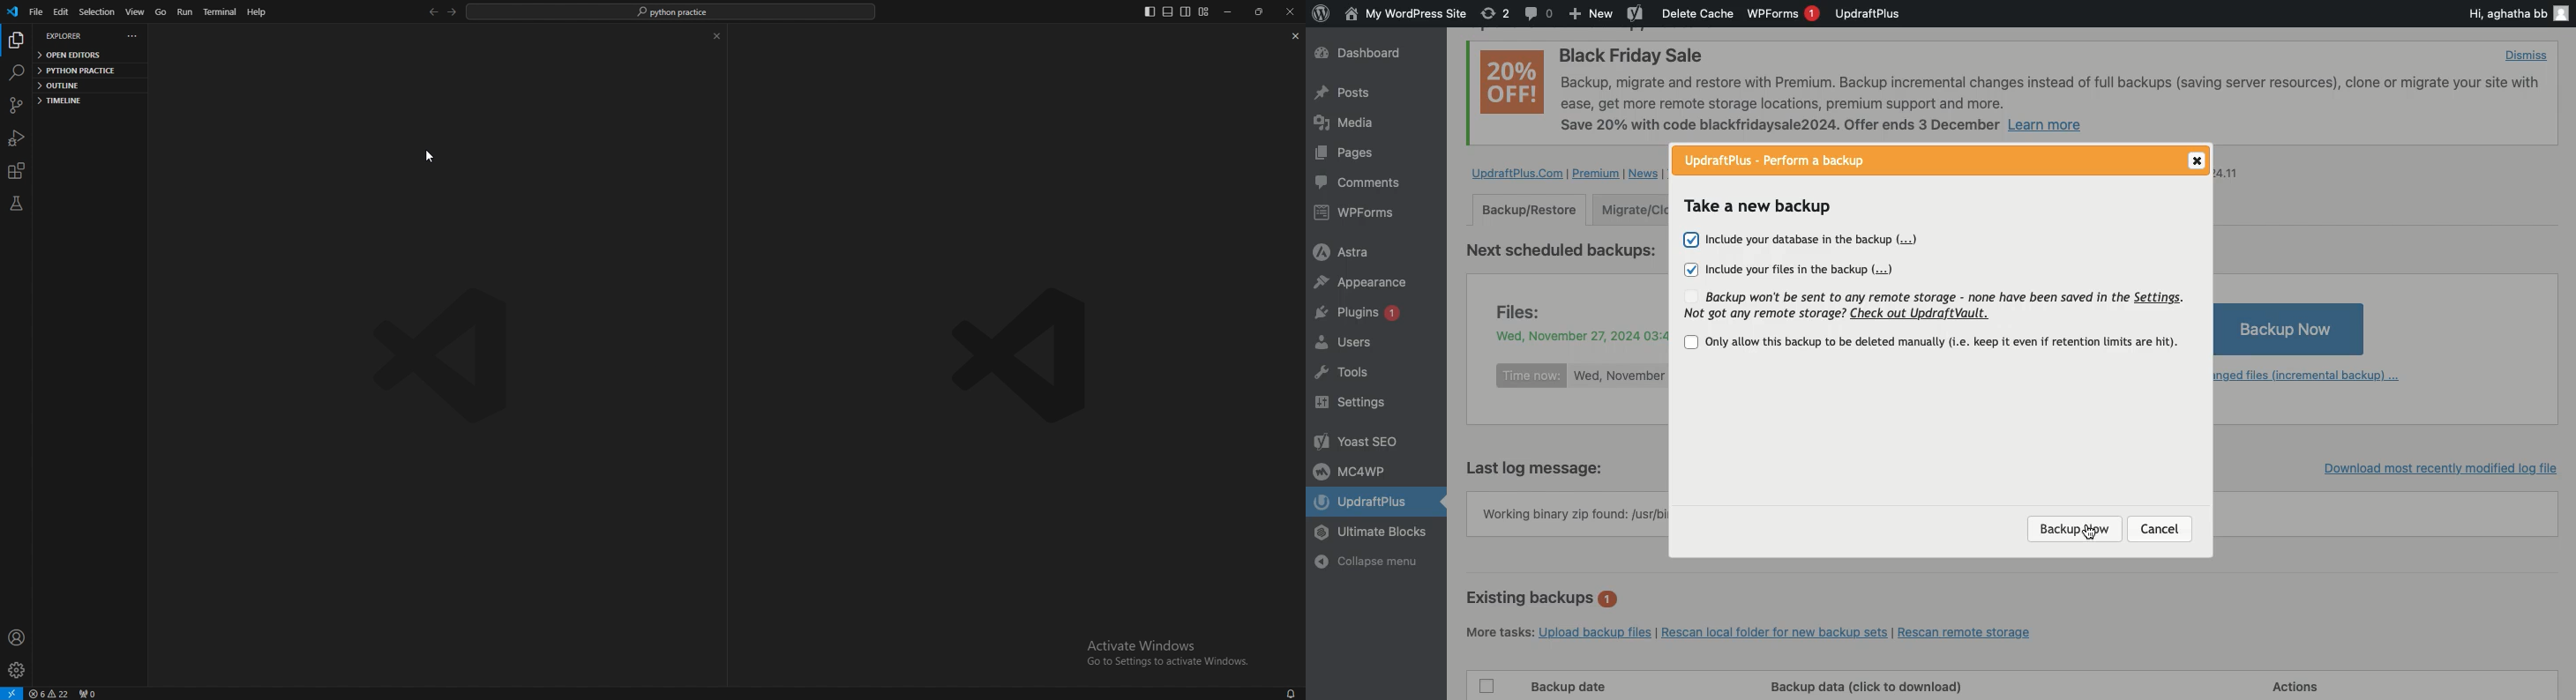 The width and height of the screenshot is (2576, 700). What do you see at coordinates (16, 139) in the screenshot?
I see `run and debug` at bounding box center [16, 139].